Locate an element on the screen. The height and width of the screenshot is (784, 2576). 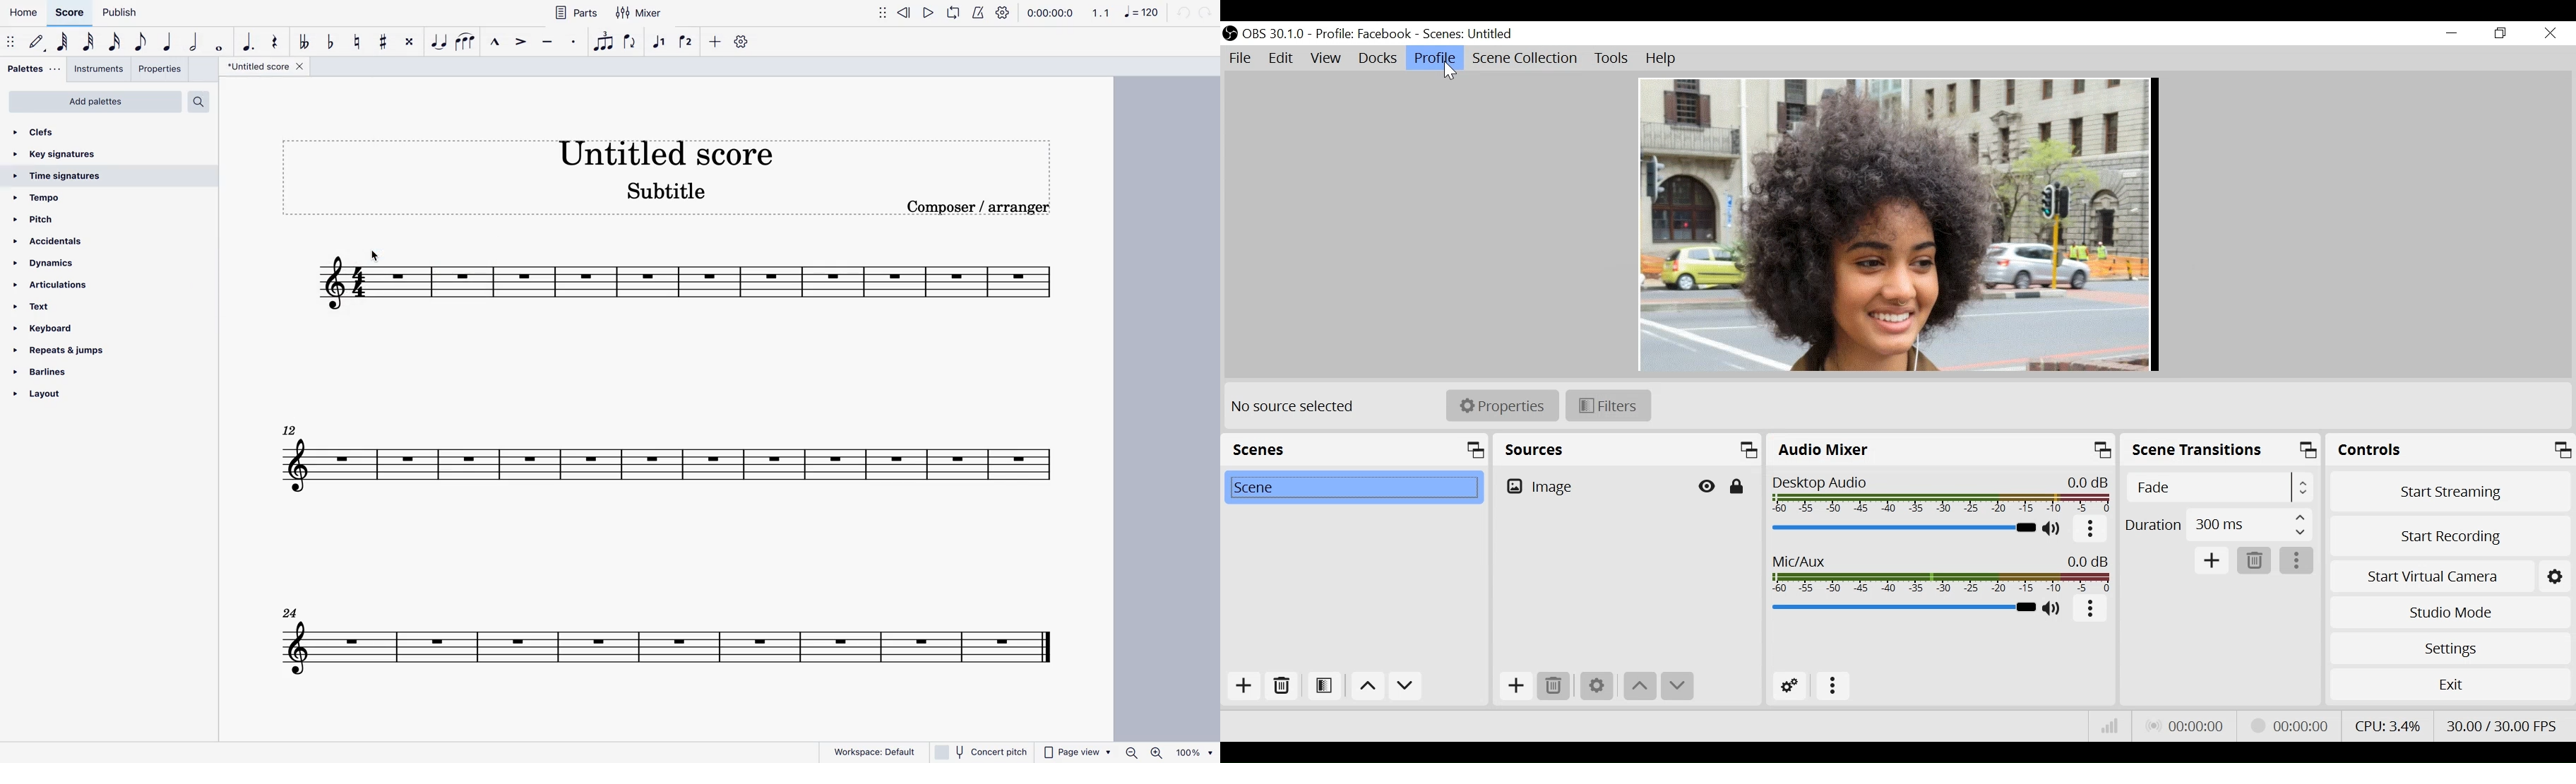
Preview is located at coordinates (1897, 225).